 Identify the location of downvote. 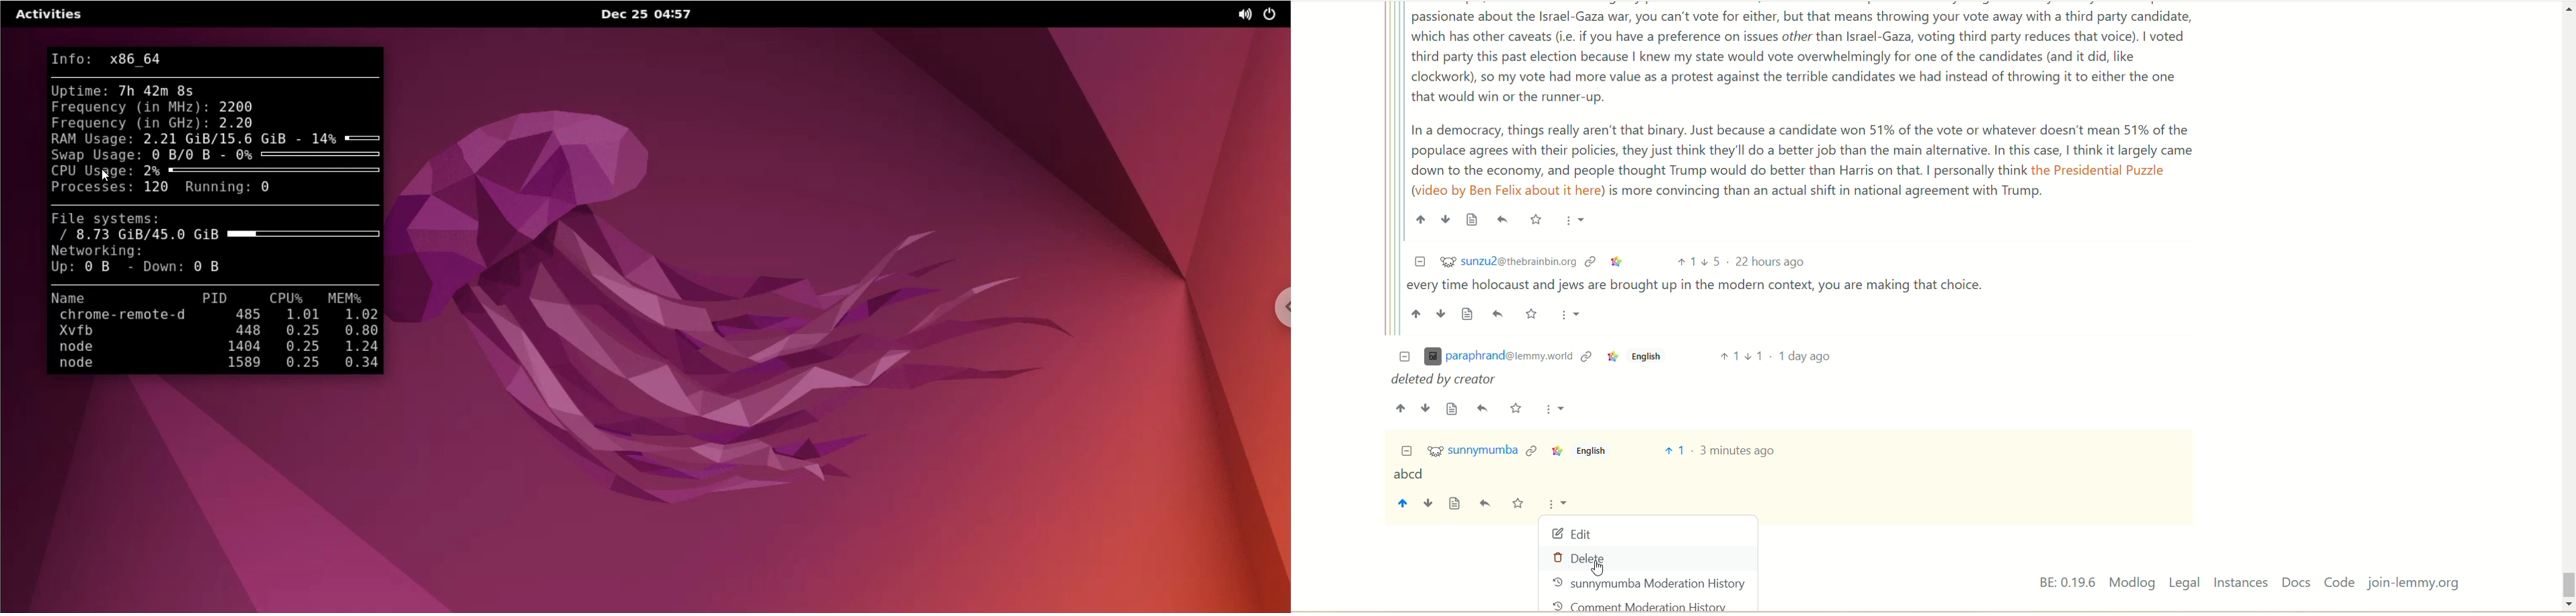
(1427, 505).